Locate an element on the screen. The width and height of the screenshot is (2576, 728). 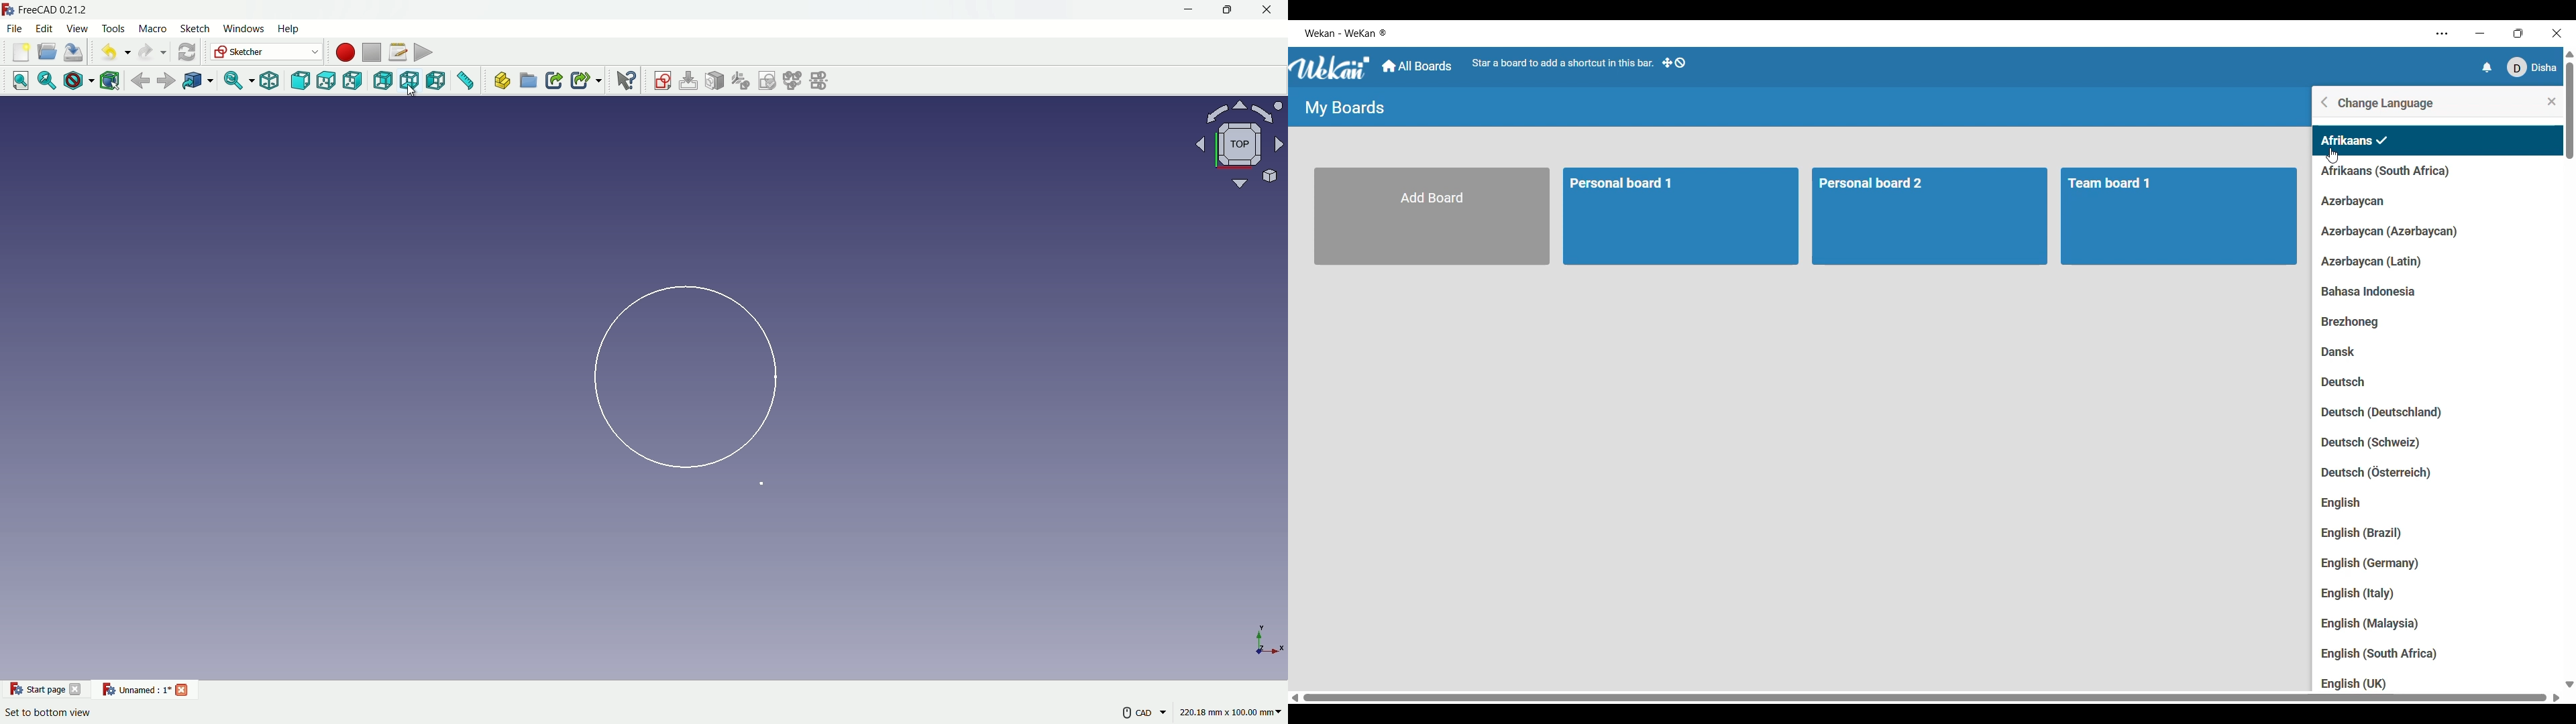
English  is located at coordinates (2368, 503).